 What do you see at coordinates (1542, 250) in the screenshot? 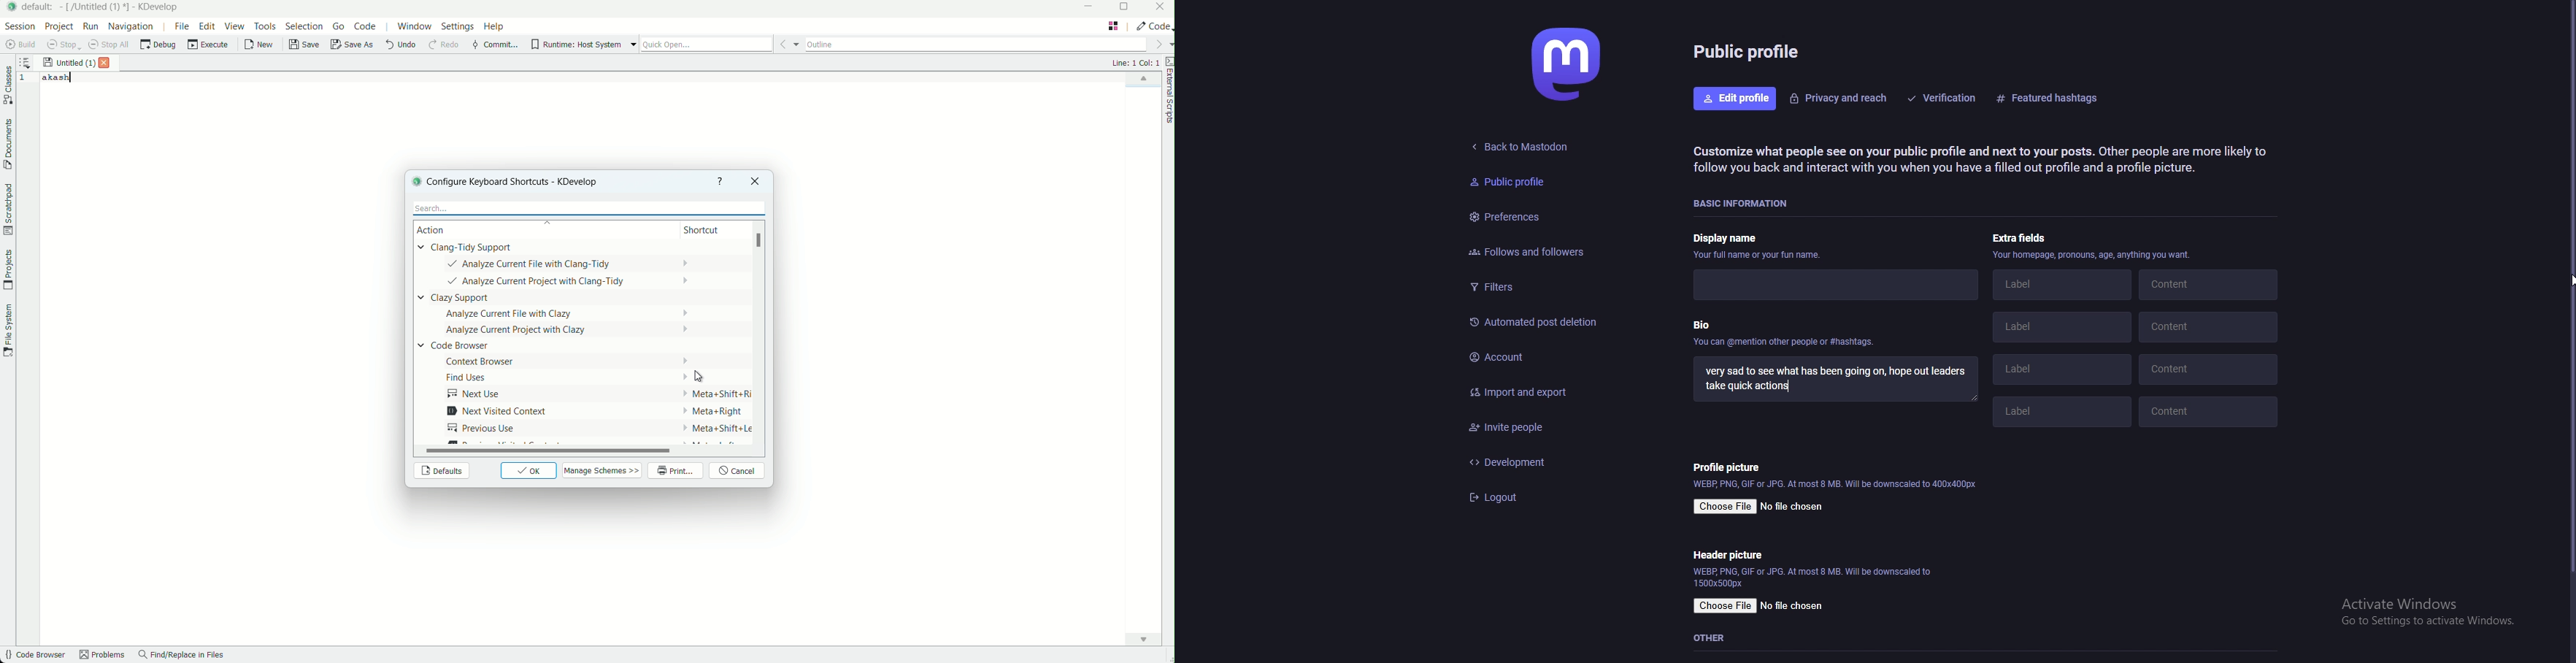
I see `follows and followers` at bounding box center [1542, 250].